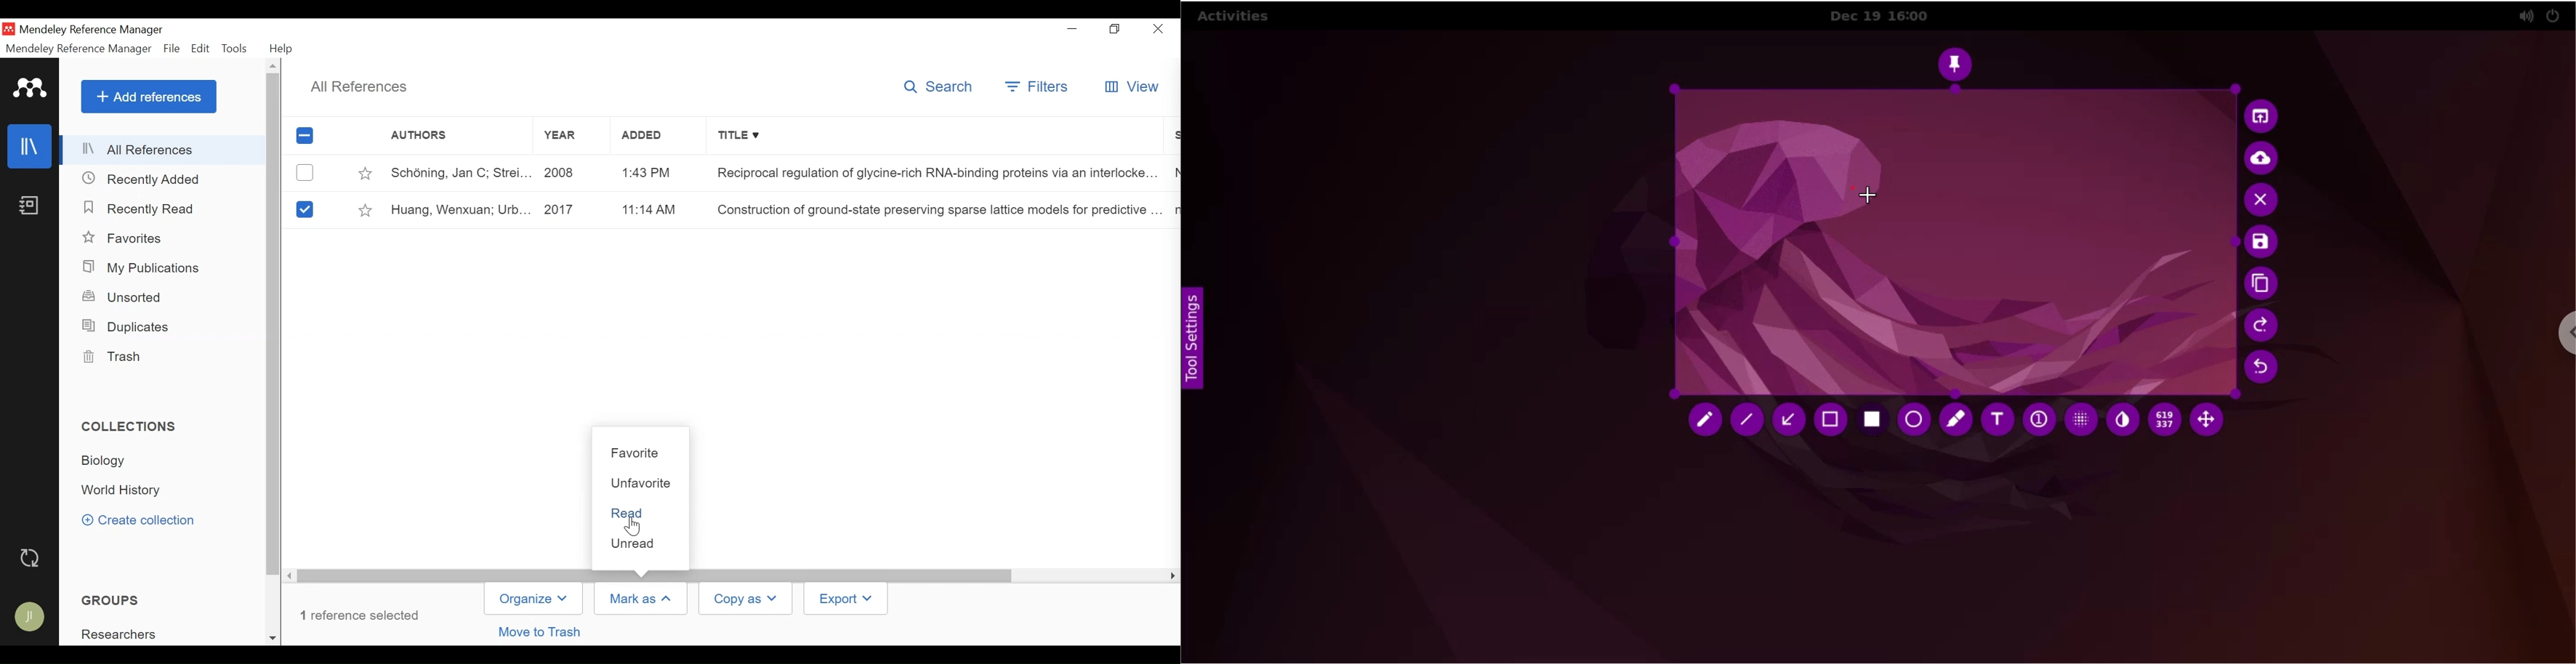  What do you see at coordinates (938, 137) in the screenshot?
I see `Title` at bounding box center [938, 137].